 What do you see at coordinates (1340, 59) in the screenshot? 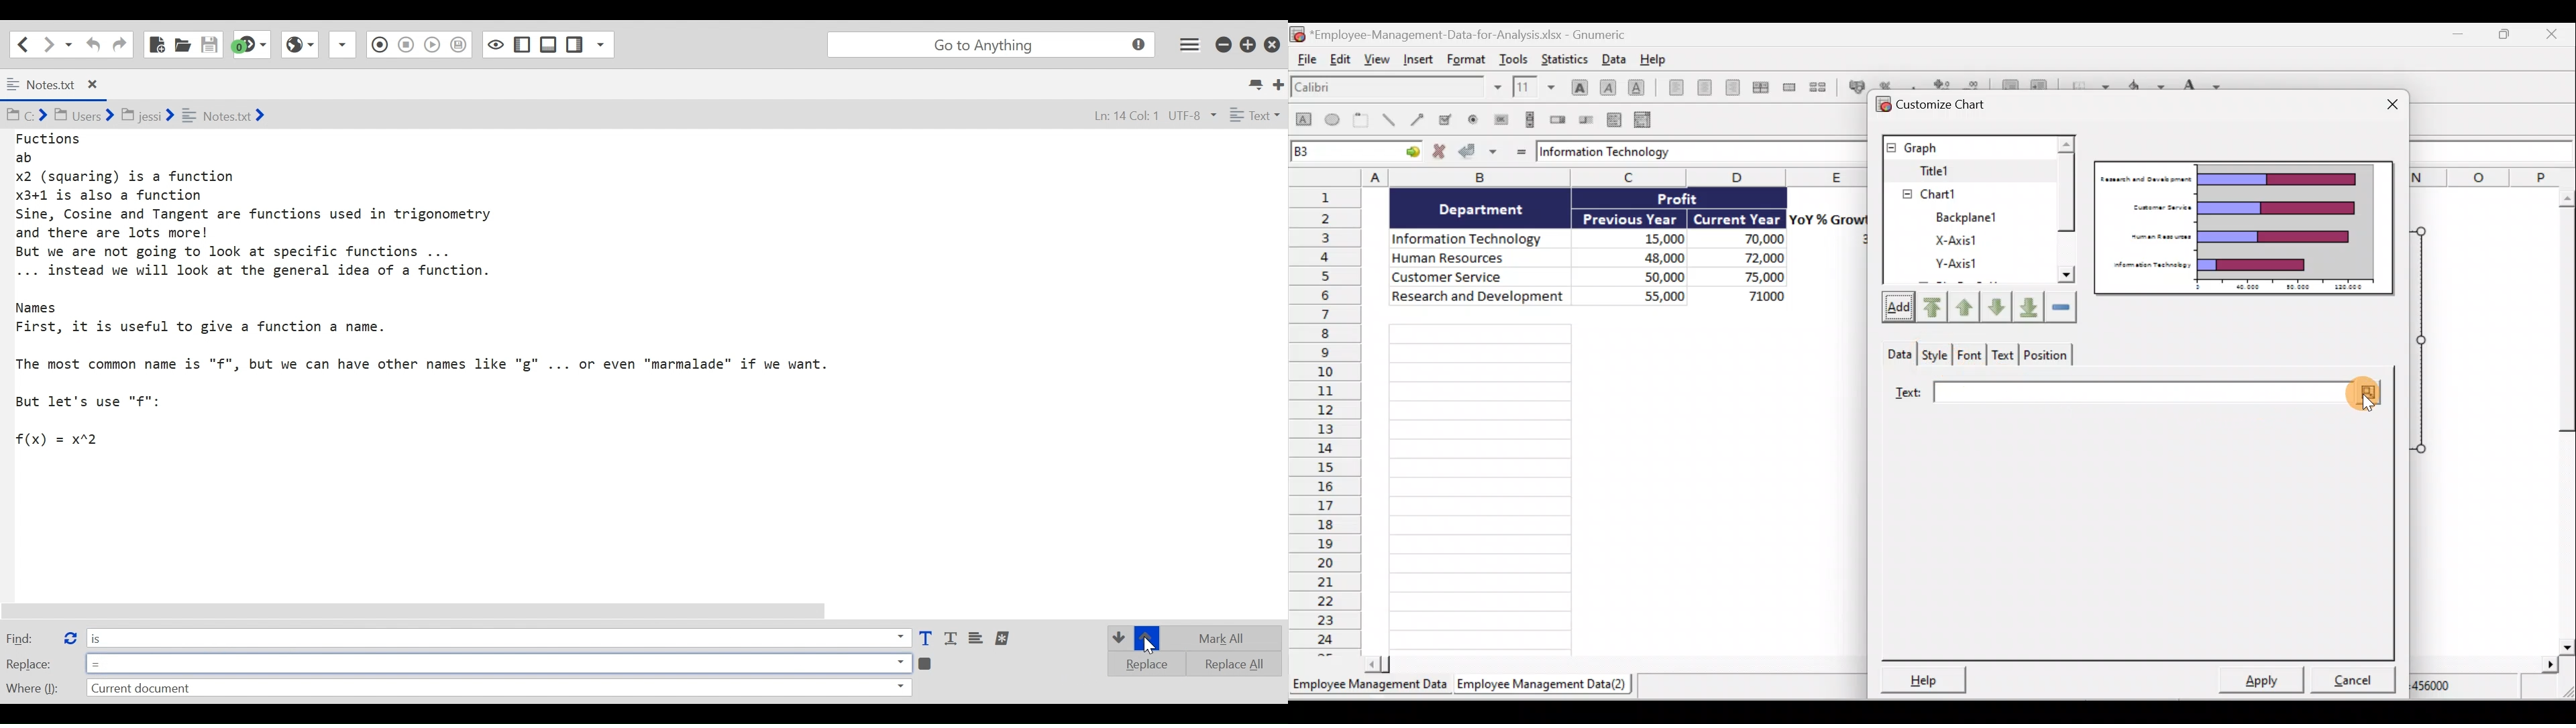
I see `Edit` at bounding box center [1340, 59].